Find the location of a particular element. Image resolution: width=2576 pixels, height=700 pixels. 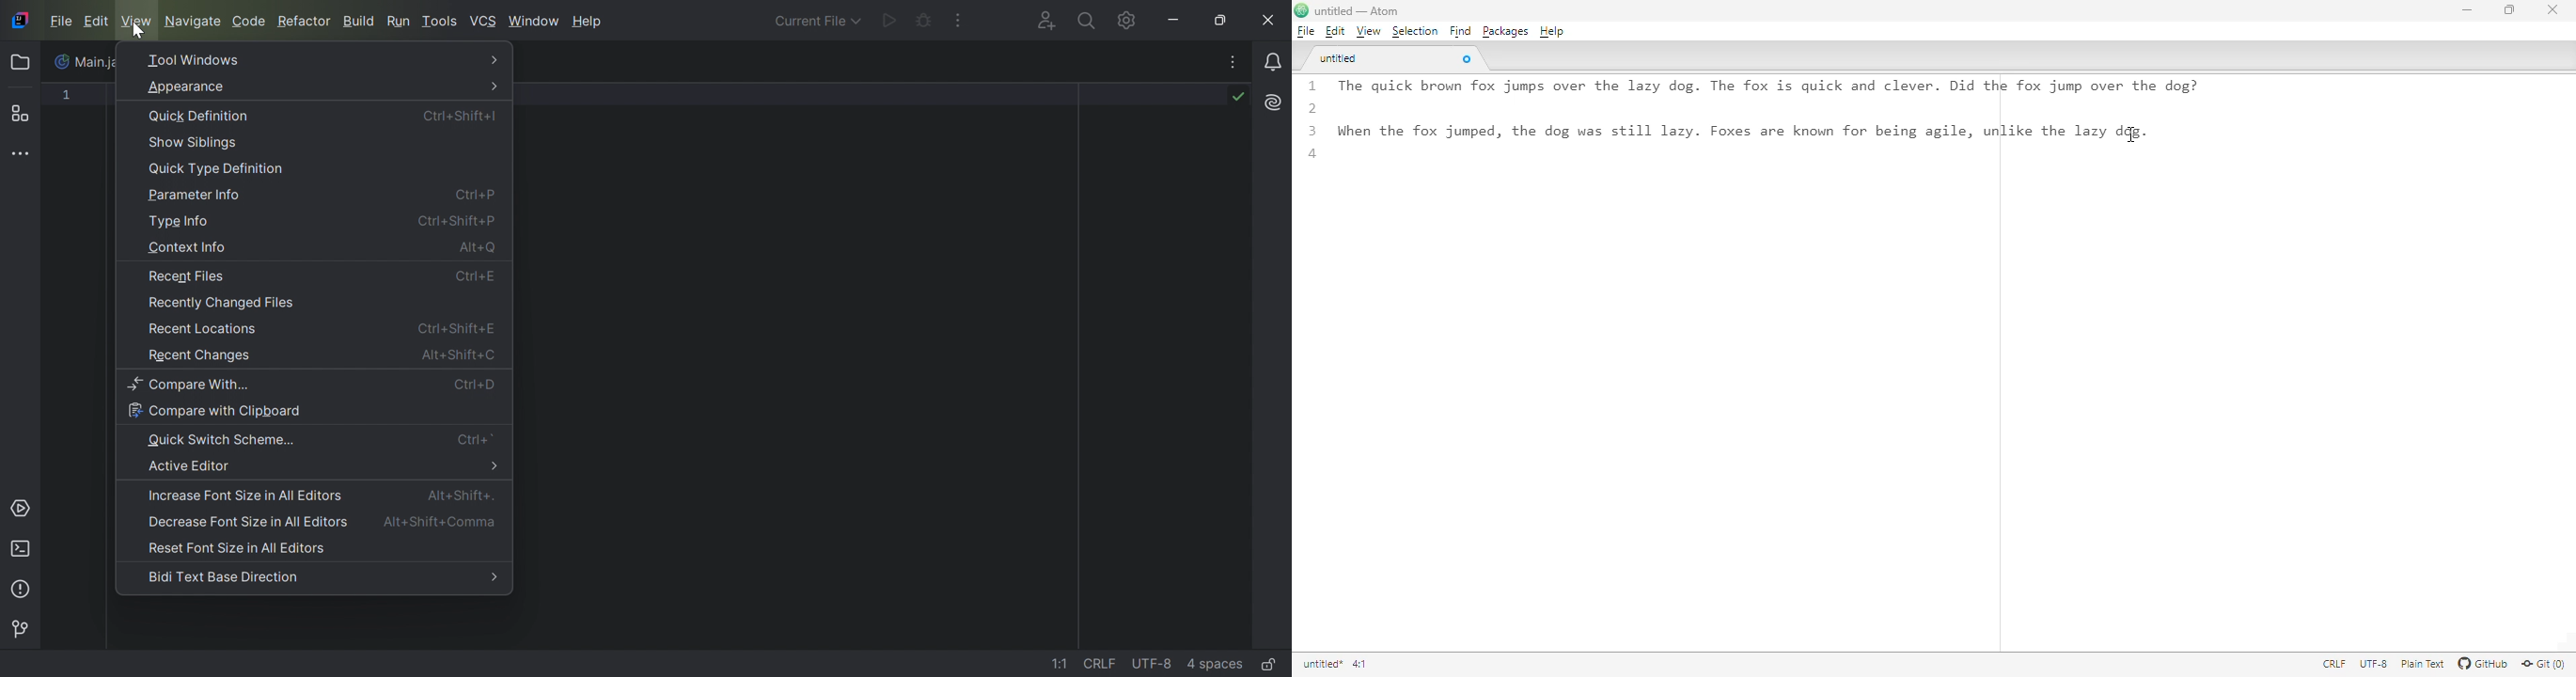

Ctrl+` is located at coordinates (477, 439).